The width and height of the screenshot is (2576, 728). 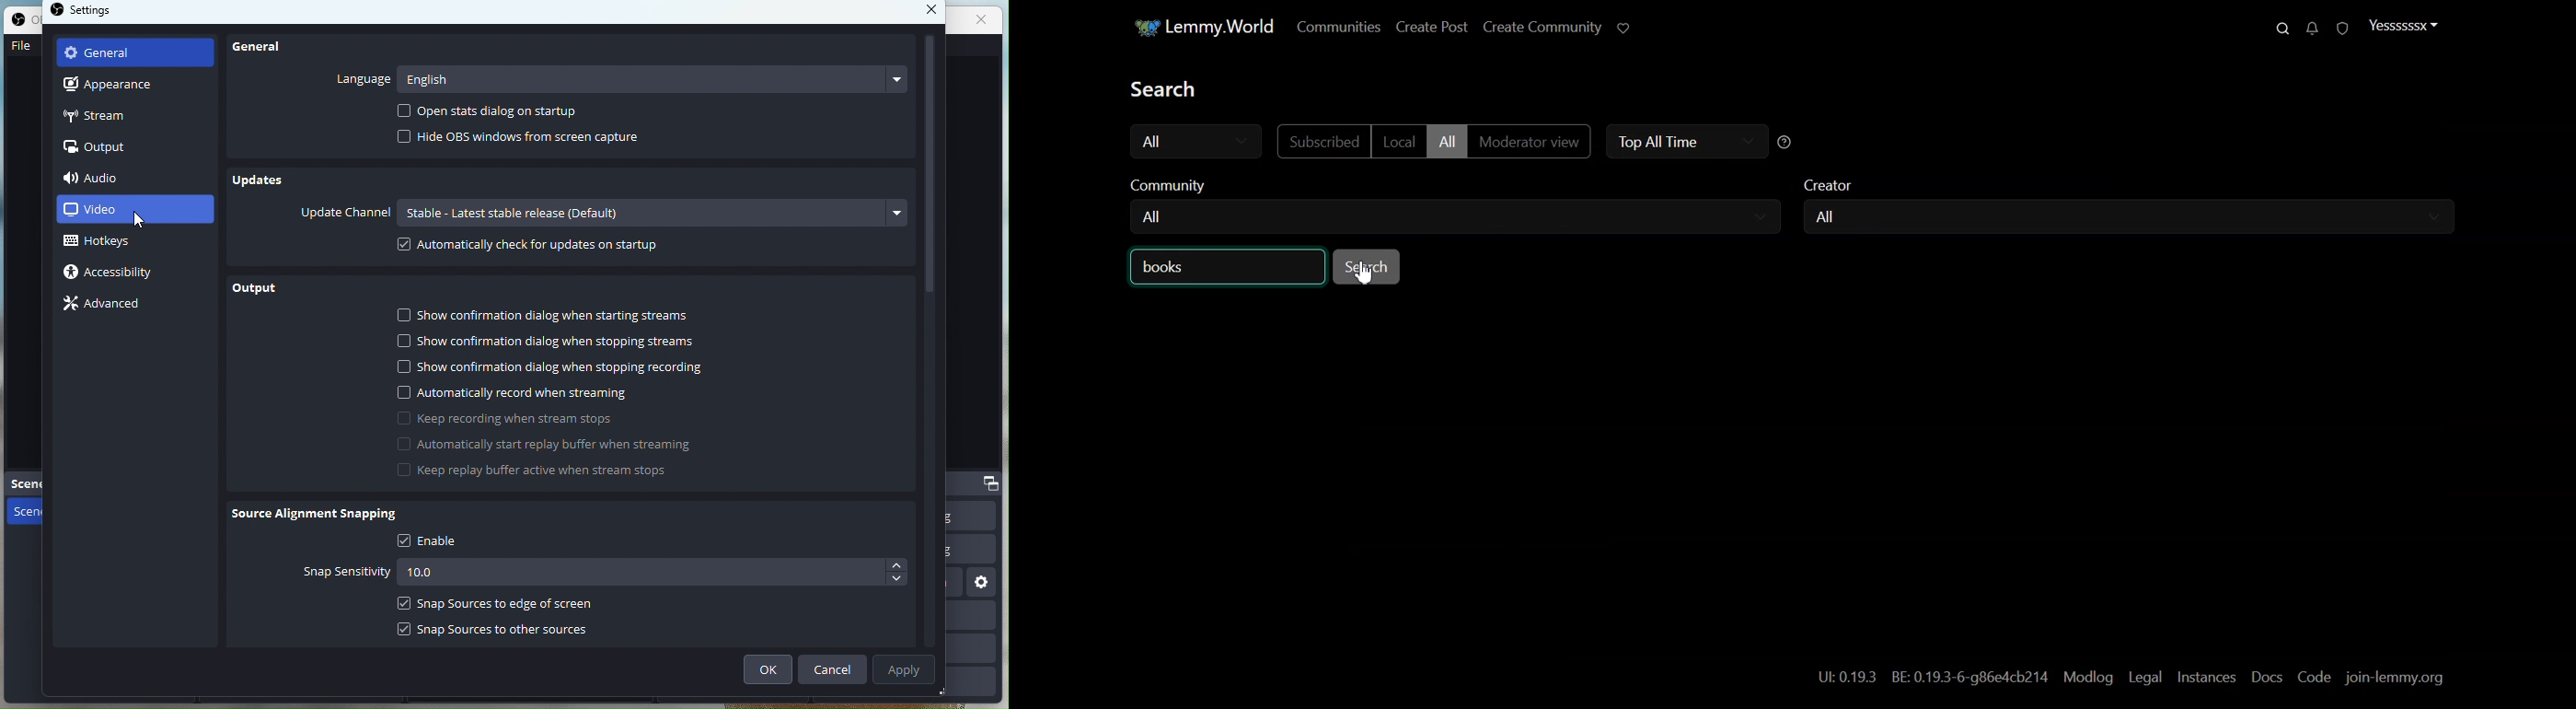 What do you see at coordinates (21, 22) in the screenshot?
I see `OBS studio logo` at bounding box center [21, 22].